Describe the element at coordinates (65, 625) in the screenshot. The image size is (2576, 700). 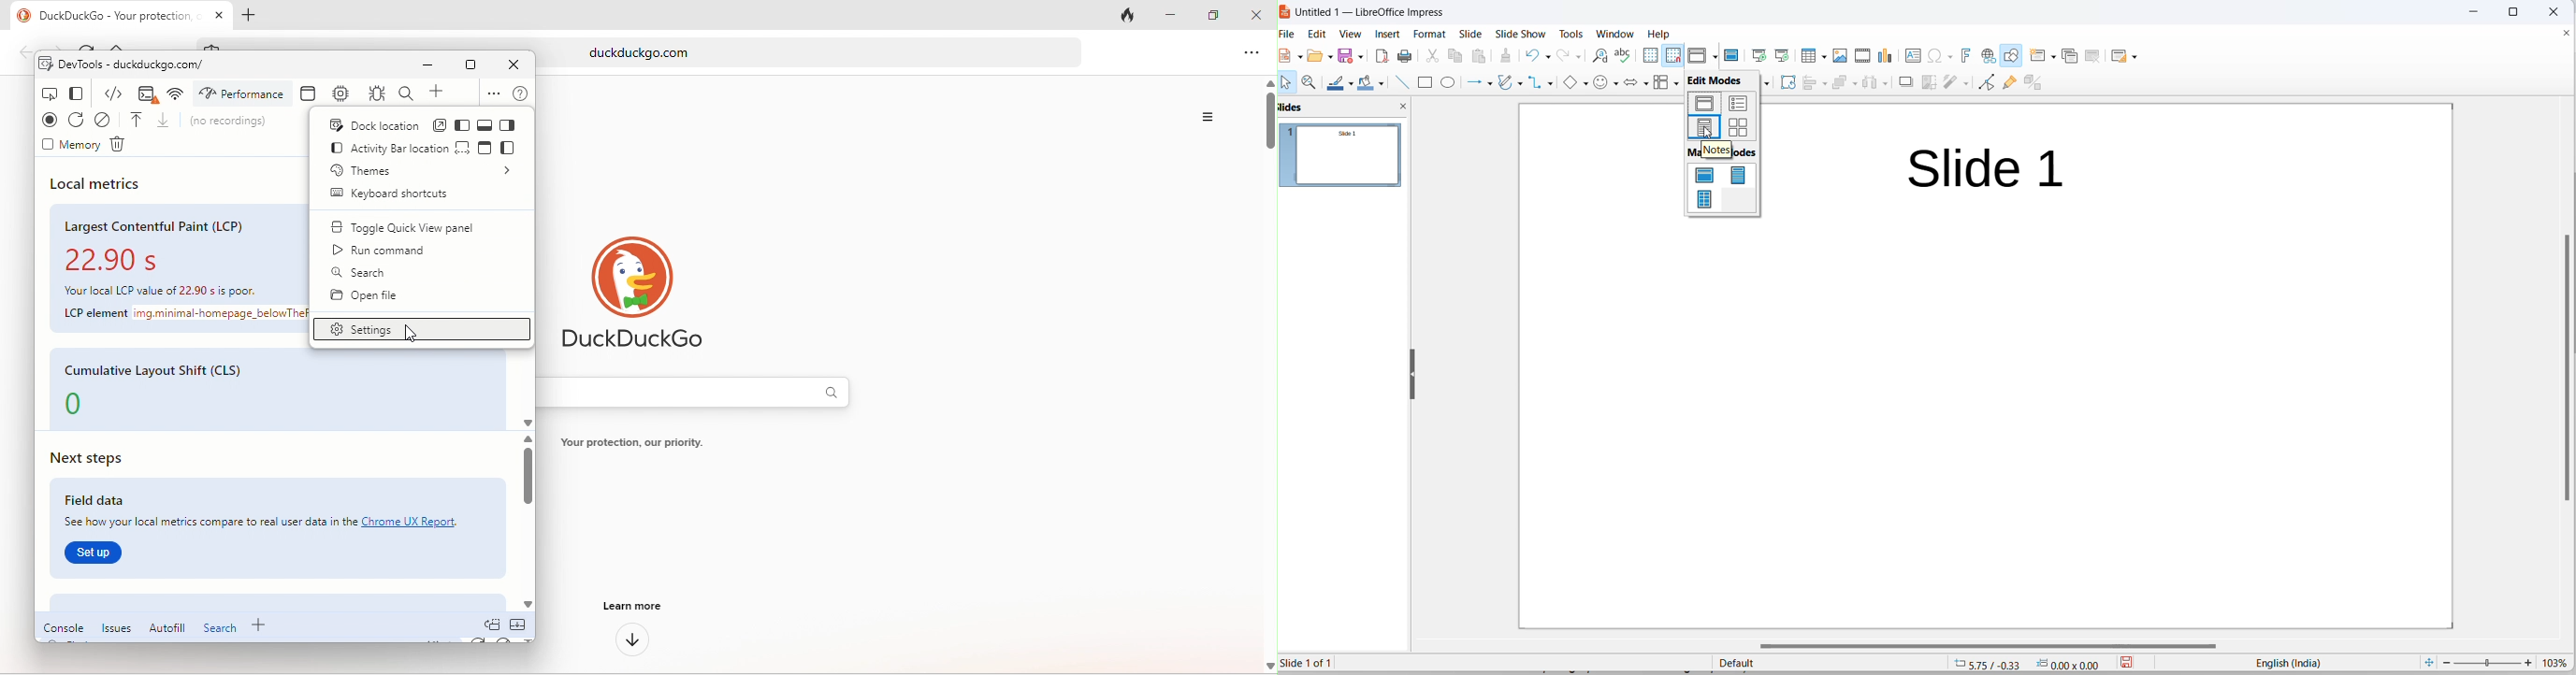
I see `console` at that location.